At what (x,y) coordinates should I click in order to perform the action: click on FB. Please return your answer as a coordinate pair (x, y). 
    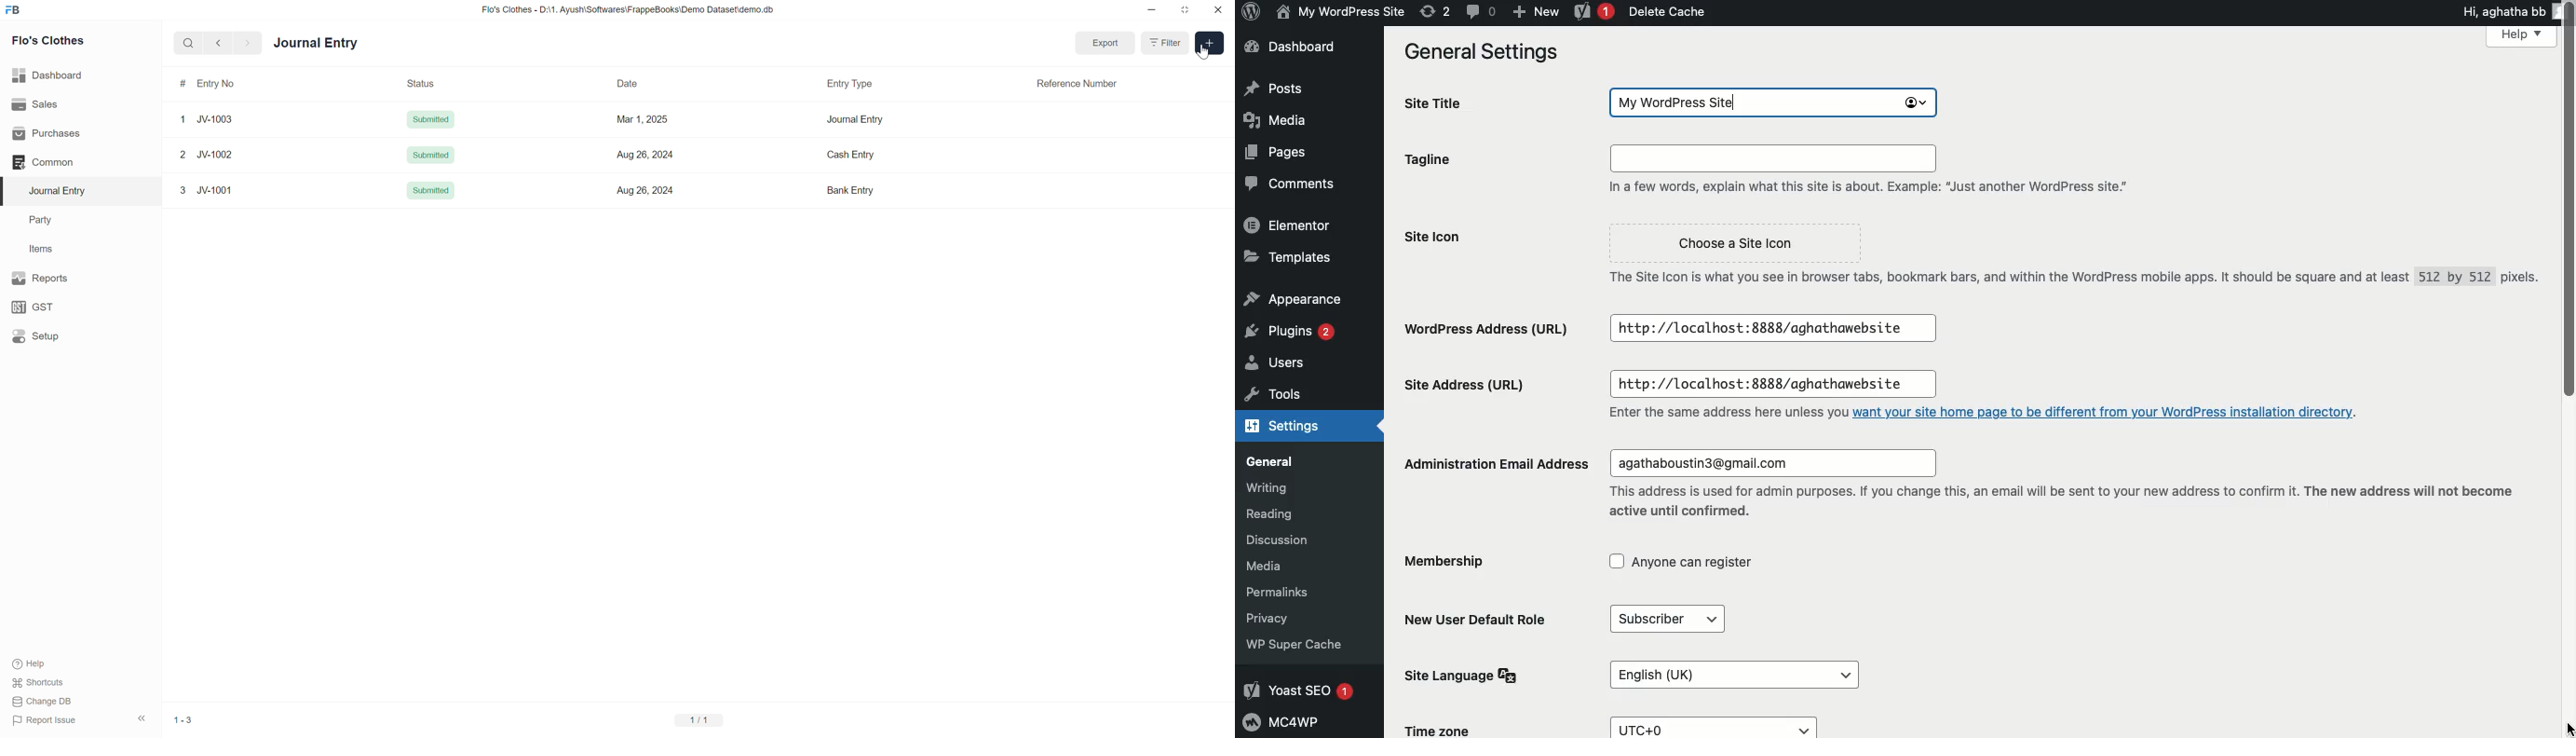
    Looking at the image, I should click on (13, 10).